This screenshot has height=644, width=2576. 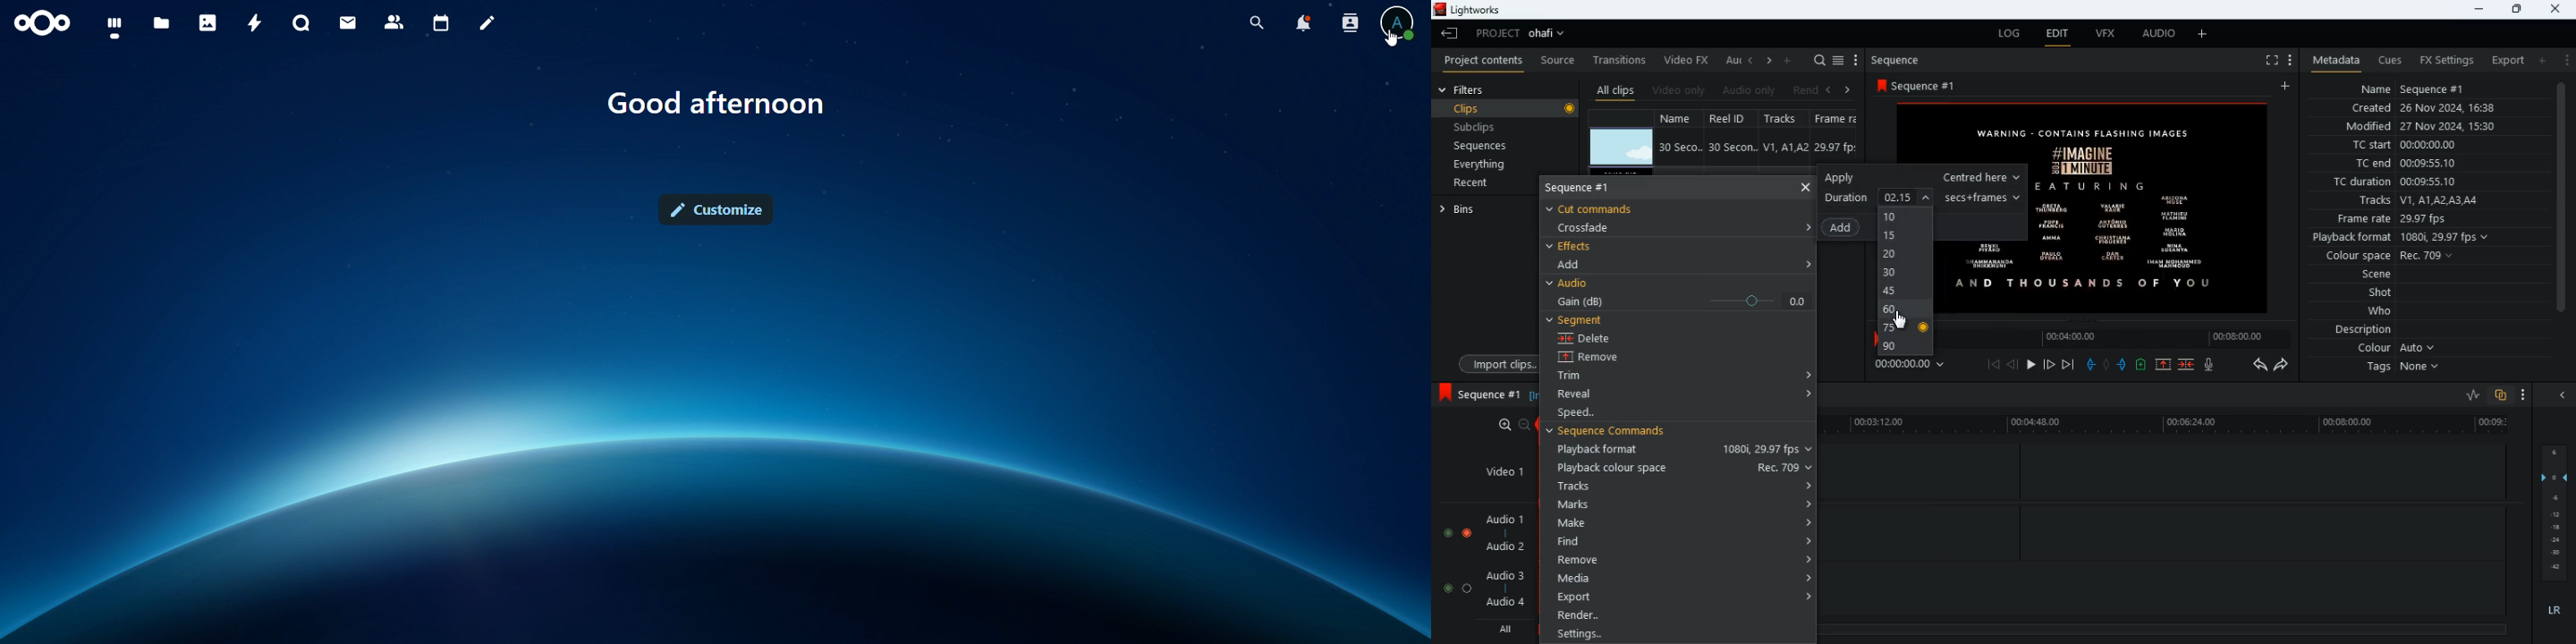 What do you see at coordinates (2070, 366) in the screenshot?
I see `end` at bounding box center [2070, 366].